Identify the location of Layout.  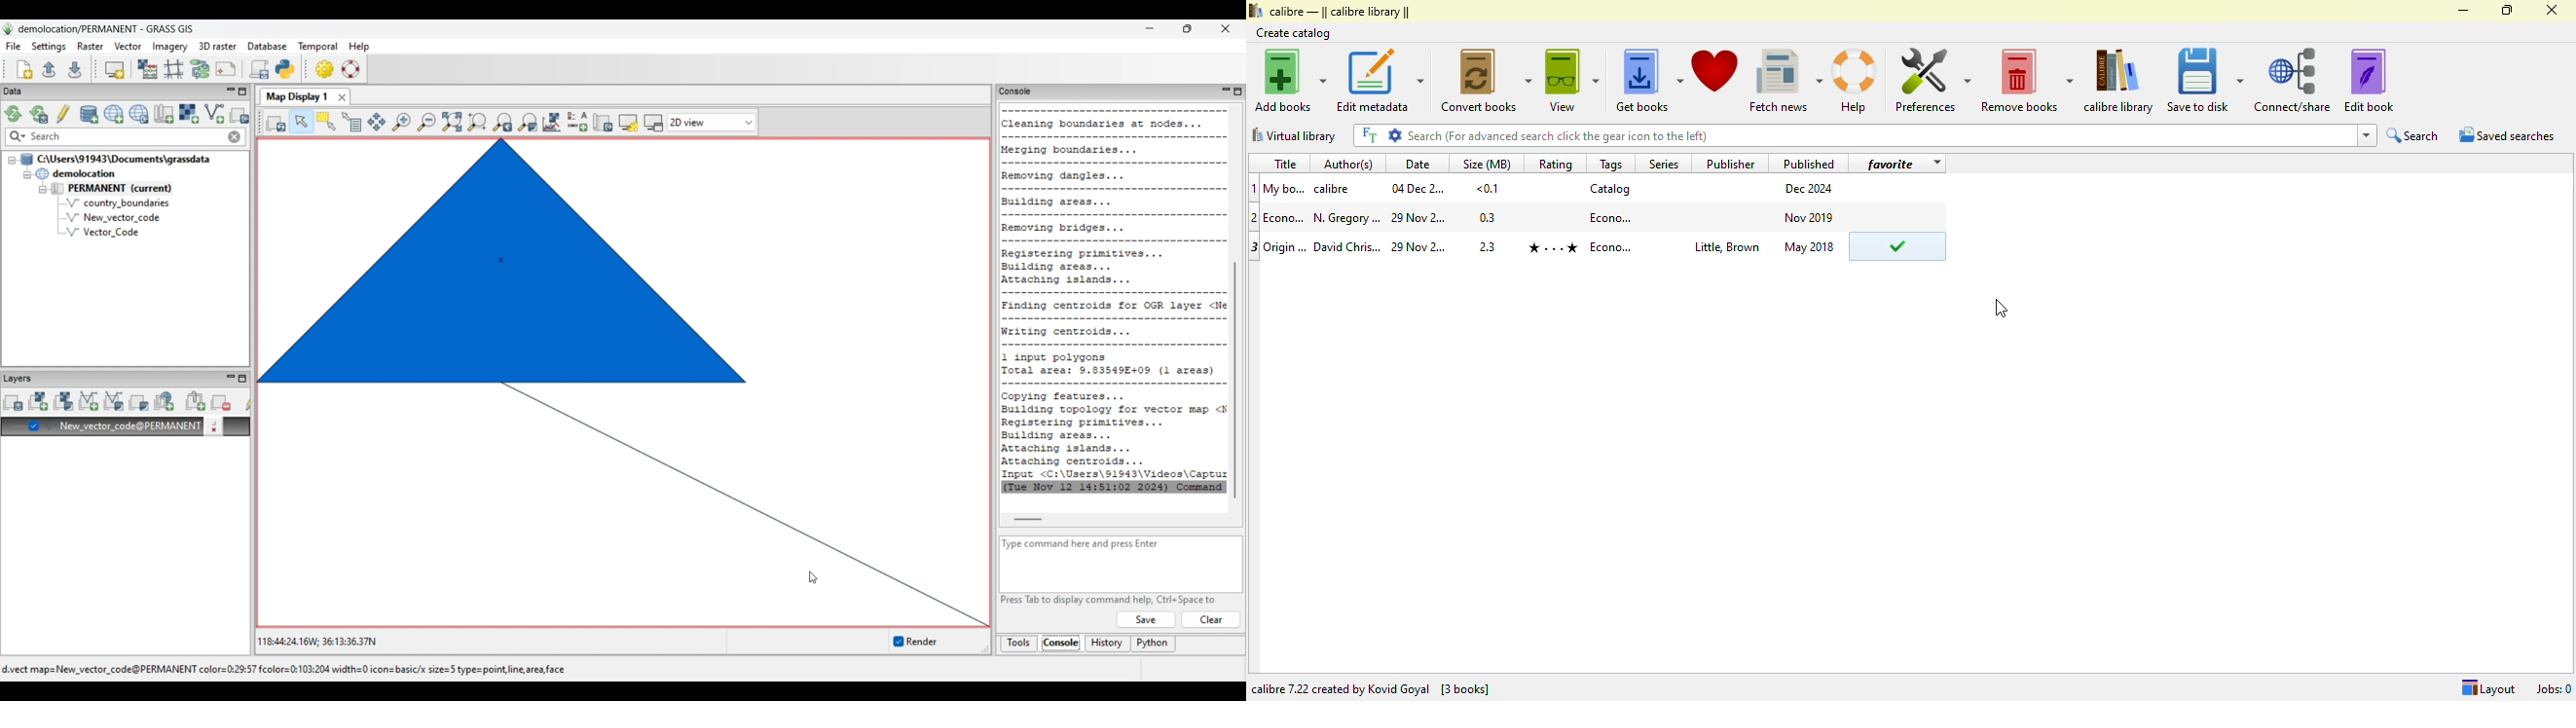
(2487, 688).